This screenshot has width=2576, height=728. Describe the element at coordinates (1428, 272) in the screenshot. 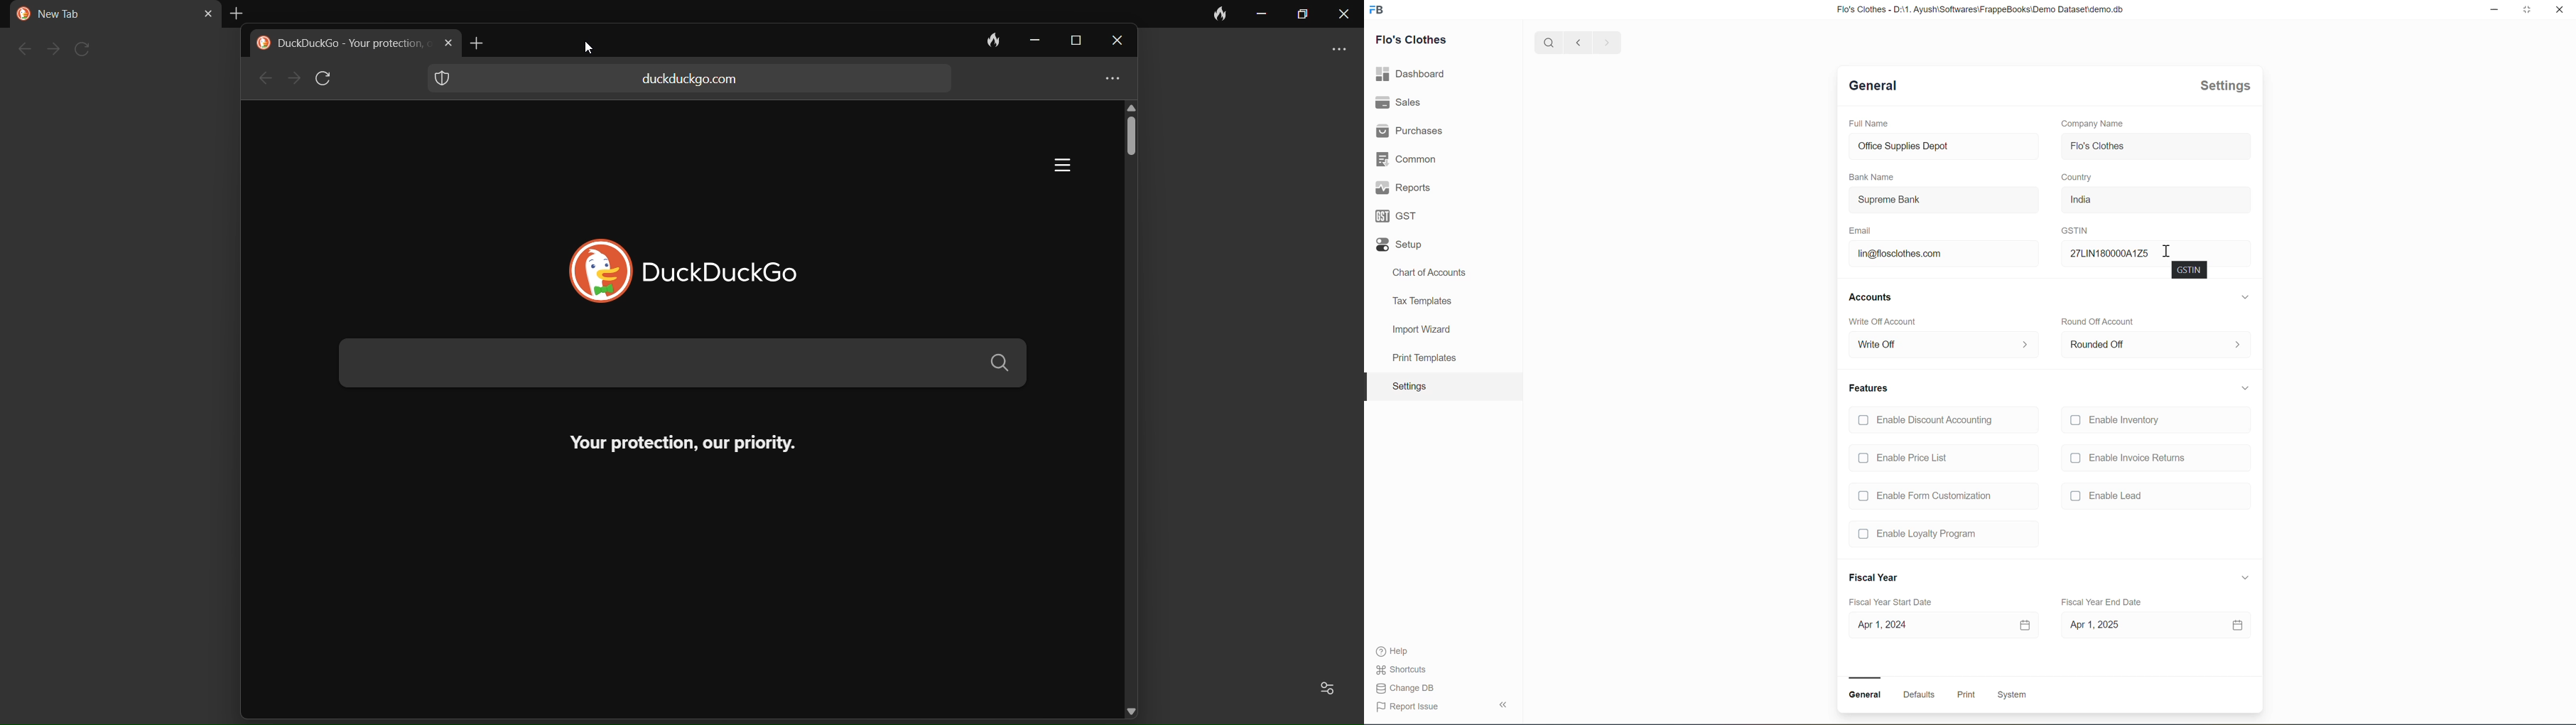

I see `Chart of Accounts` at that location.